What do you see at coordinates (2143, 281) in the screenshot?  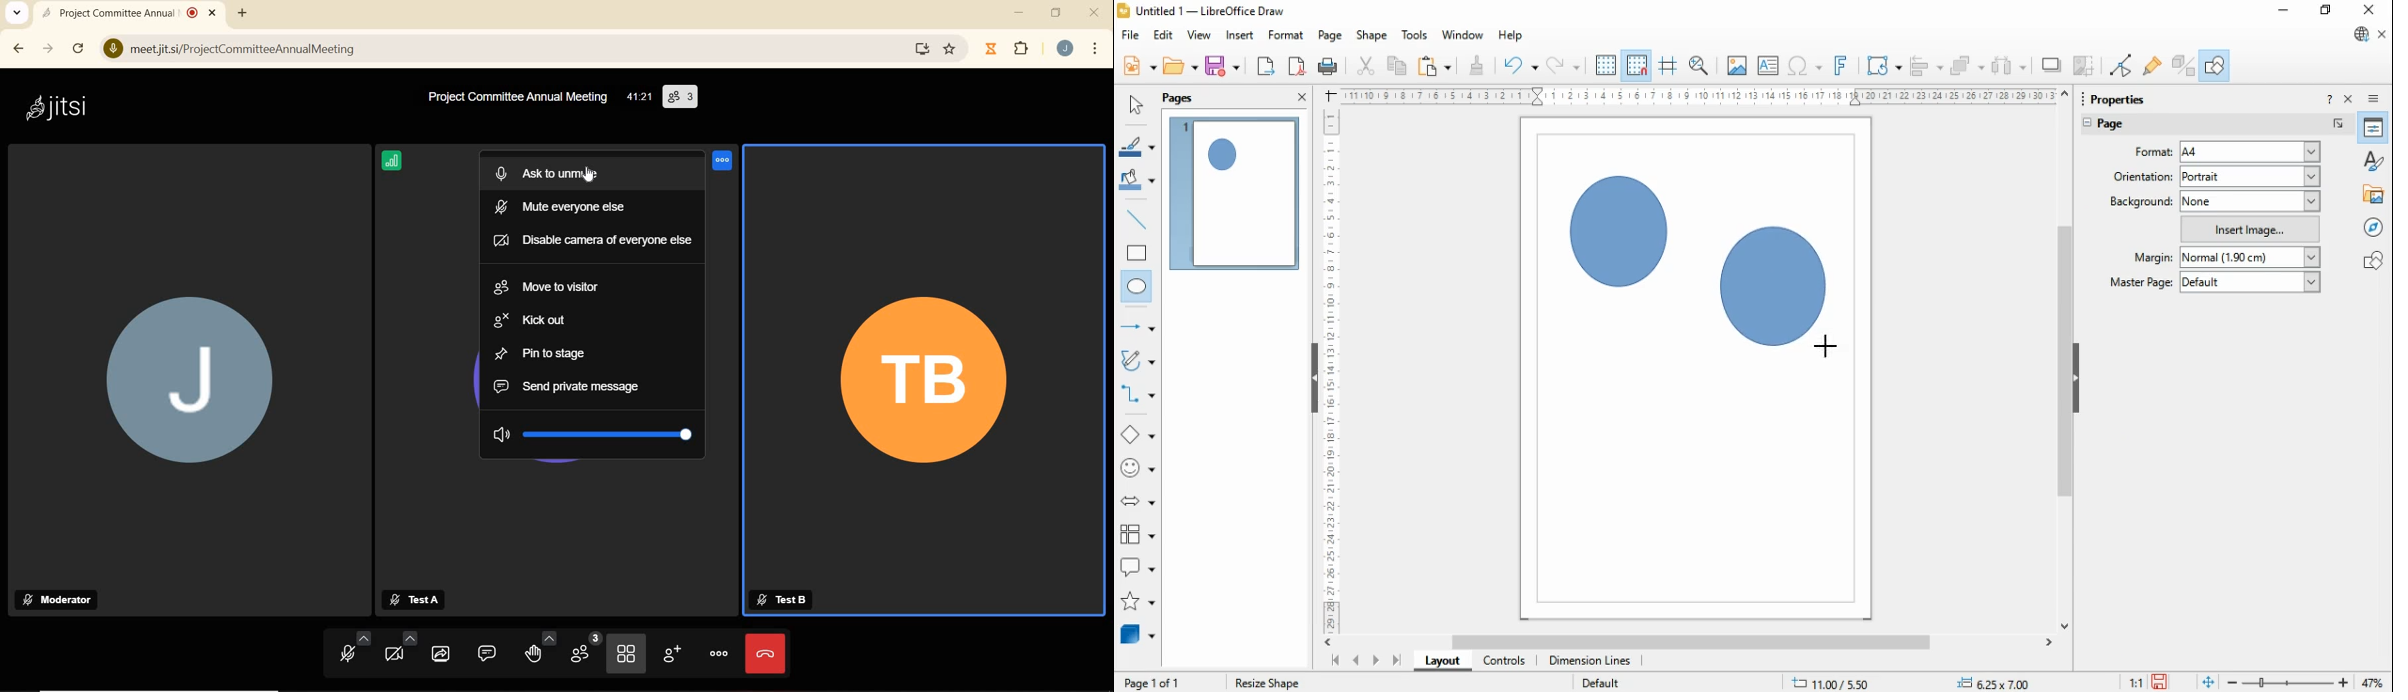 I see `master page` at bounding box center [2143, 281].